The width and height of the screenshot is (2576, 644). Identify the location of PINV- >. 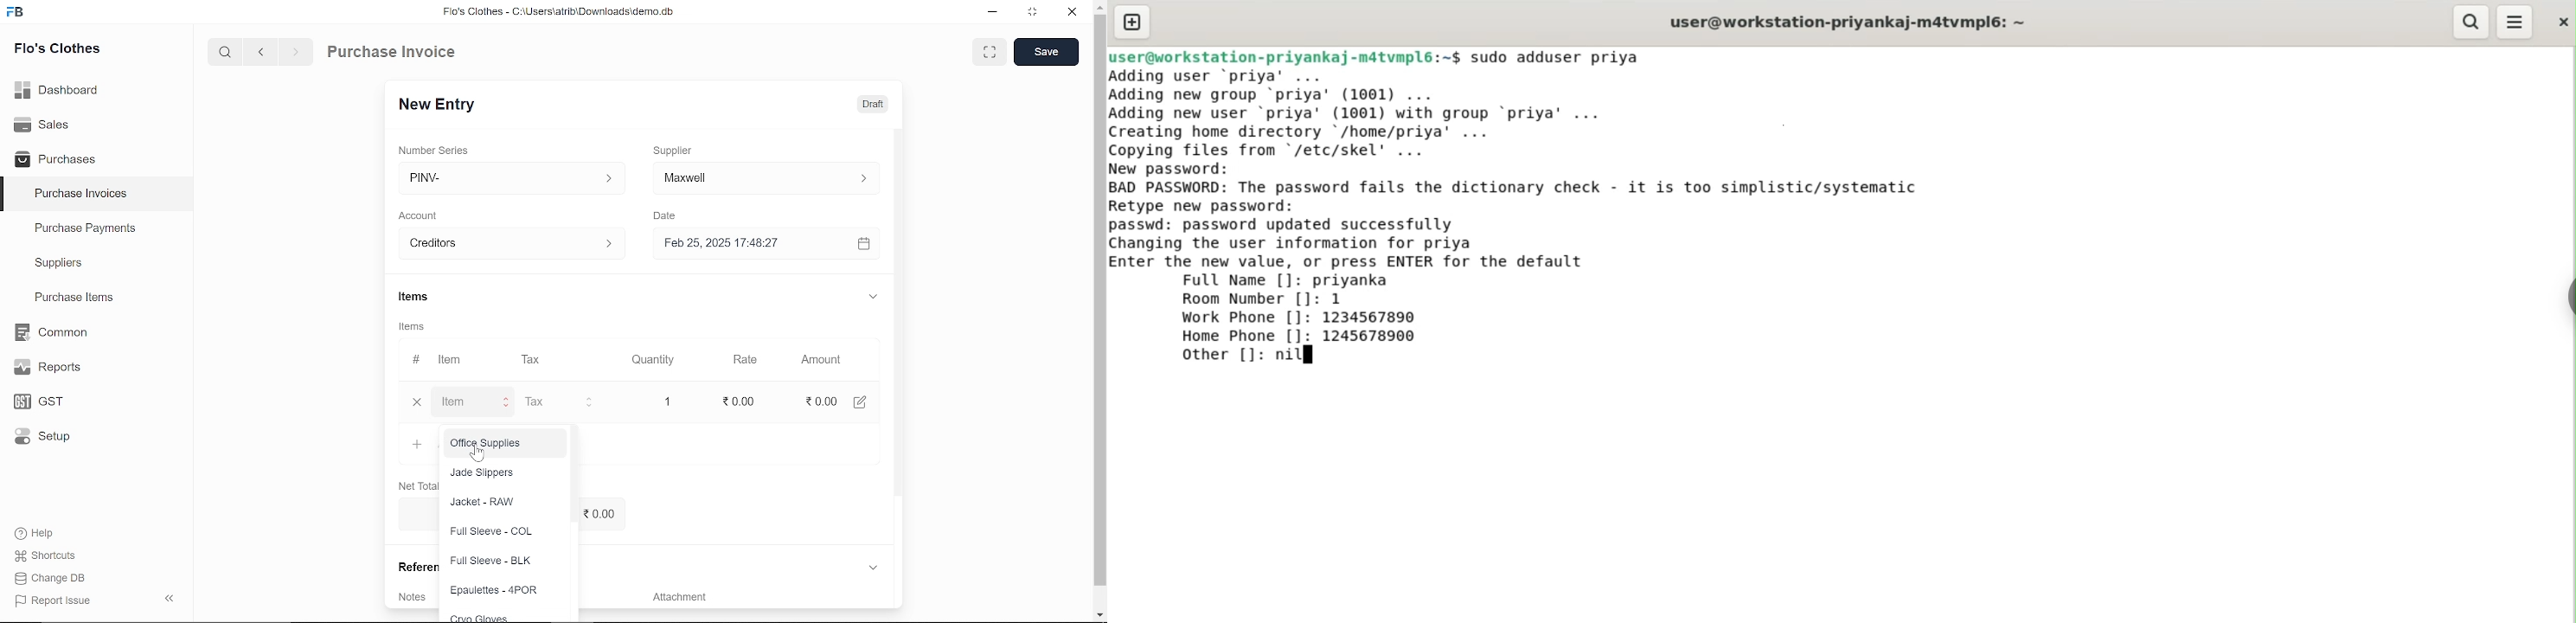
(513, 178).